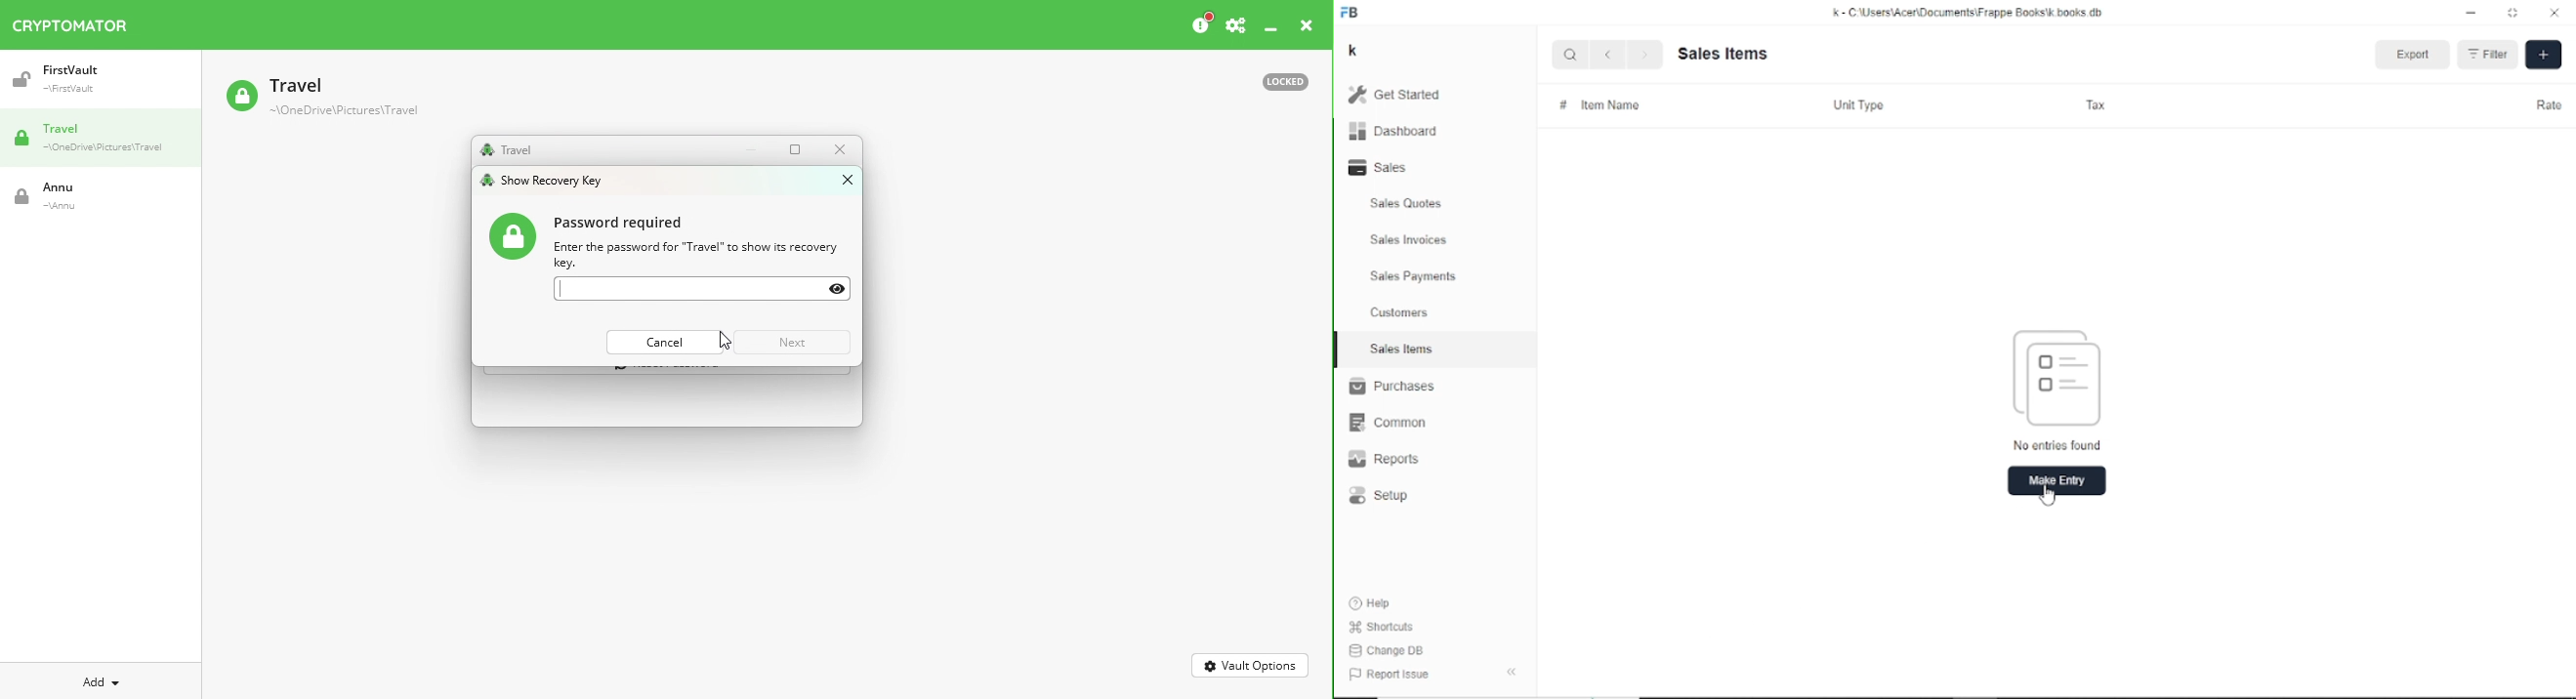 This screenshot has height=700, width=2576. Describe the element at coordinates (1859, 104) in the screenshot. I see `Unit Type` at that location.